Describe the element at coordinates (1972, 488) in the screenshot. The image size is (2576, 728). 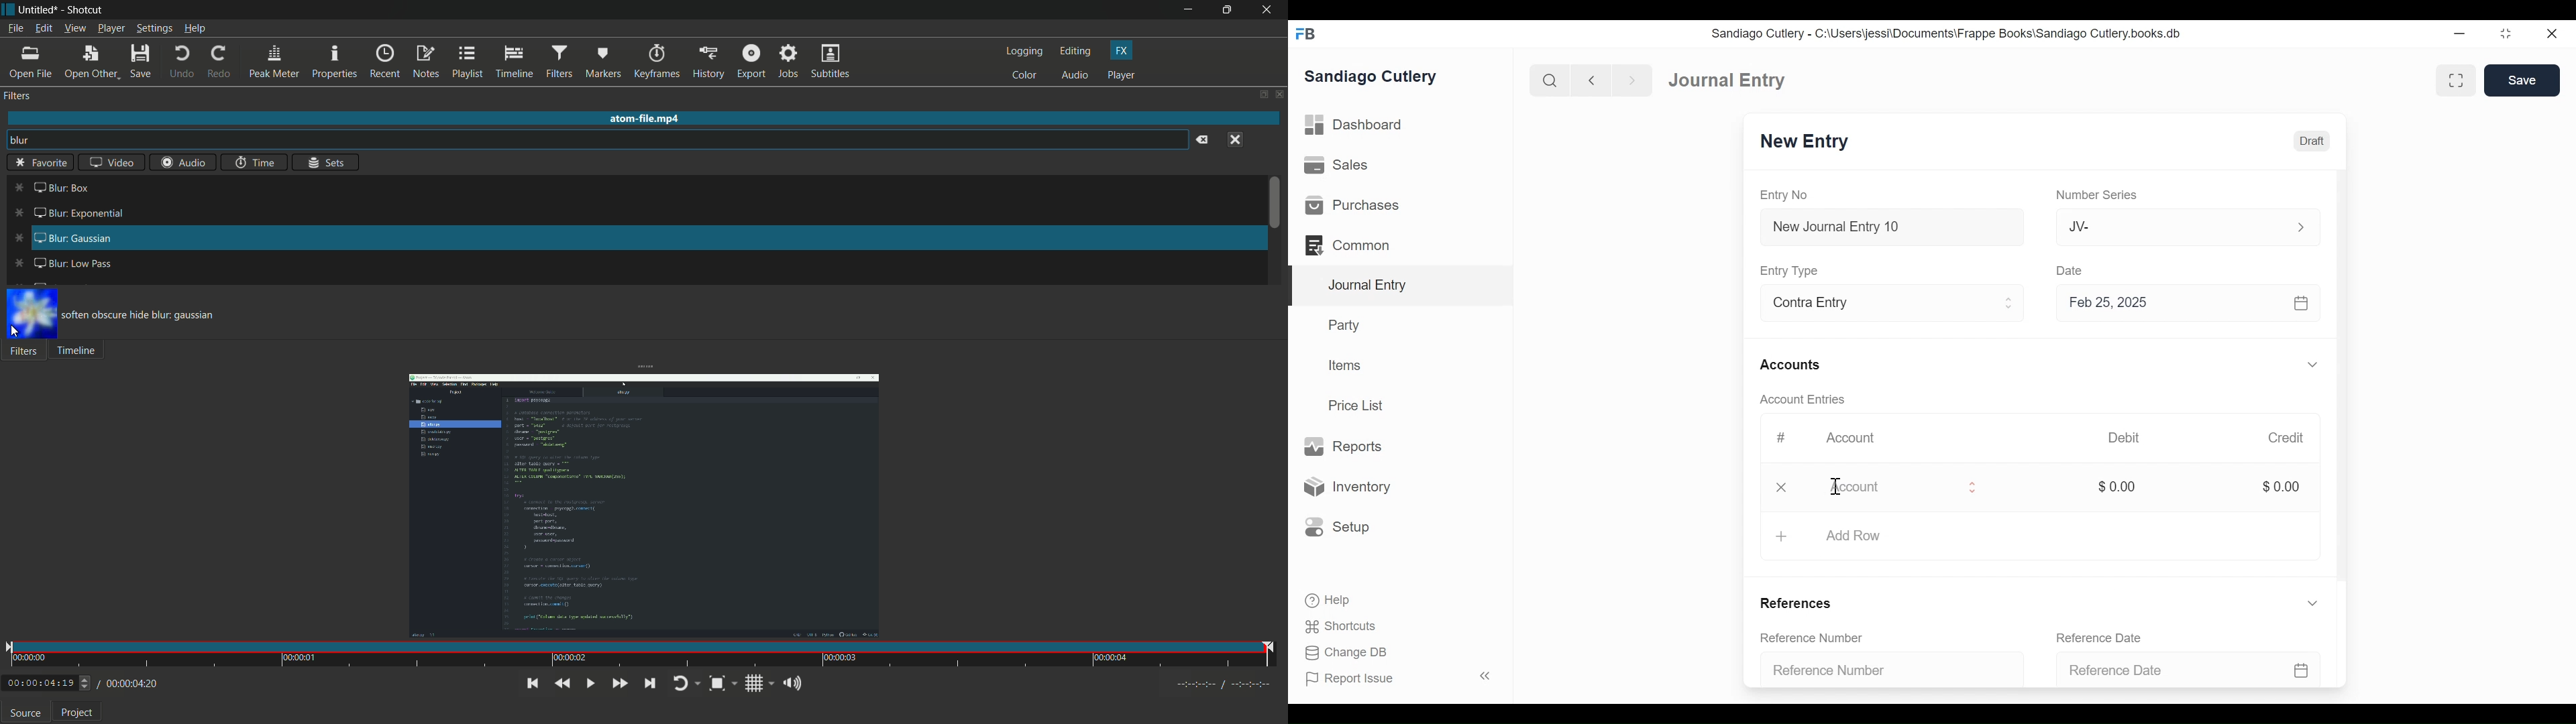
I see `Expand` at that location.